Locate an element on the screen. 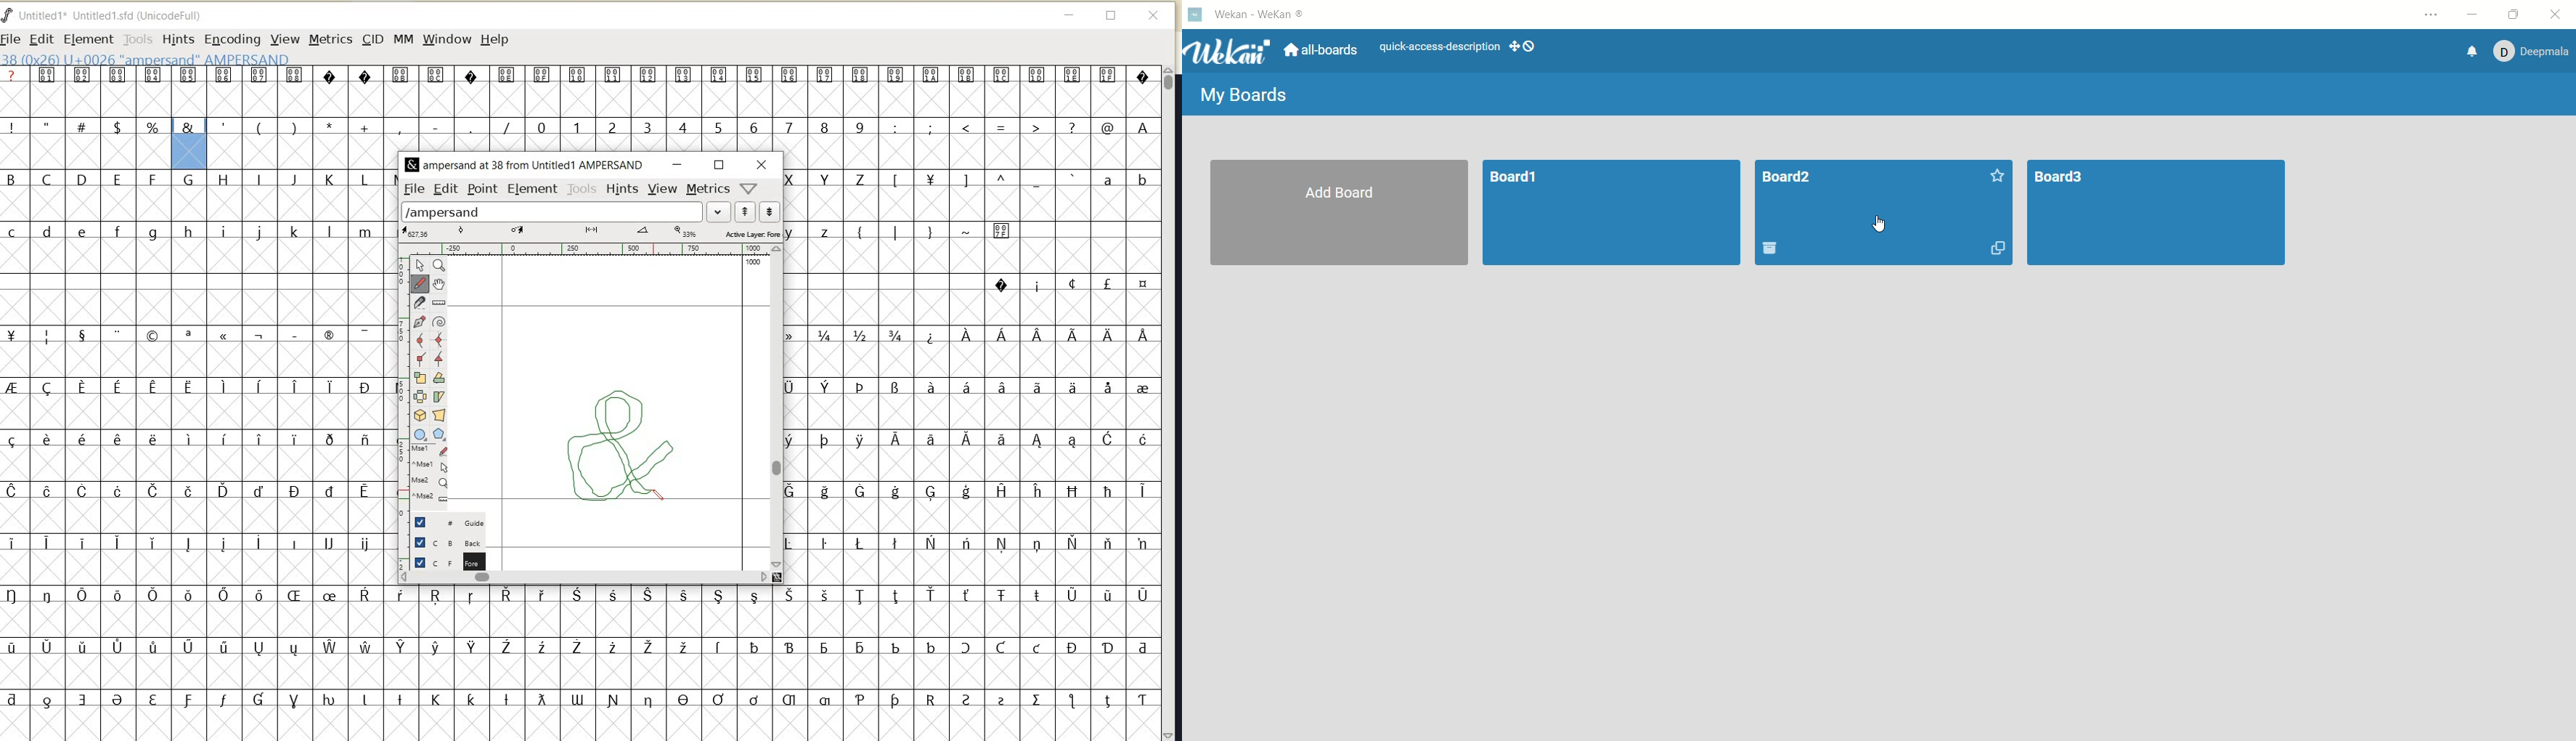  skew the selection is located at coordinates (439, 396).